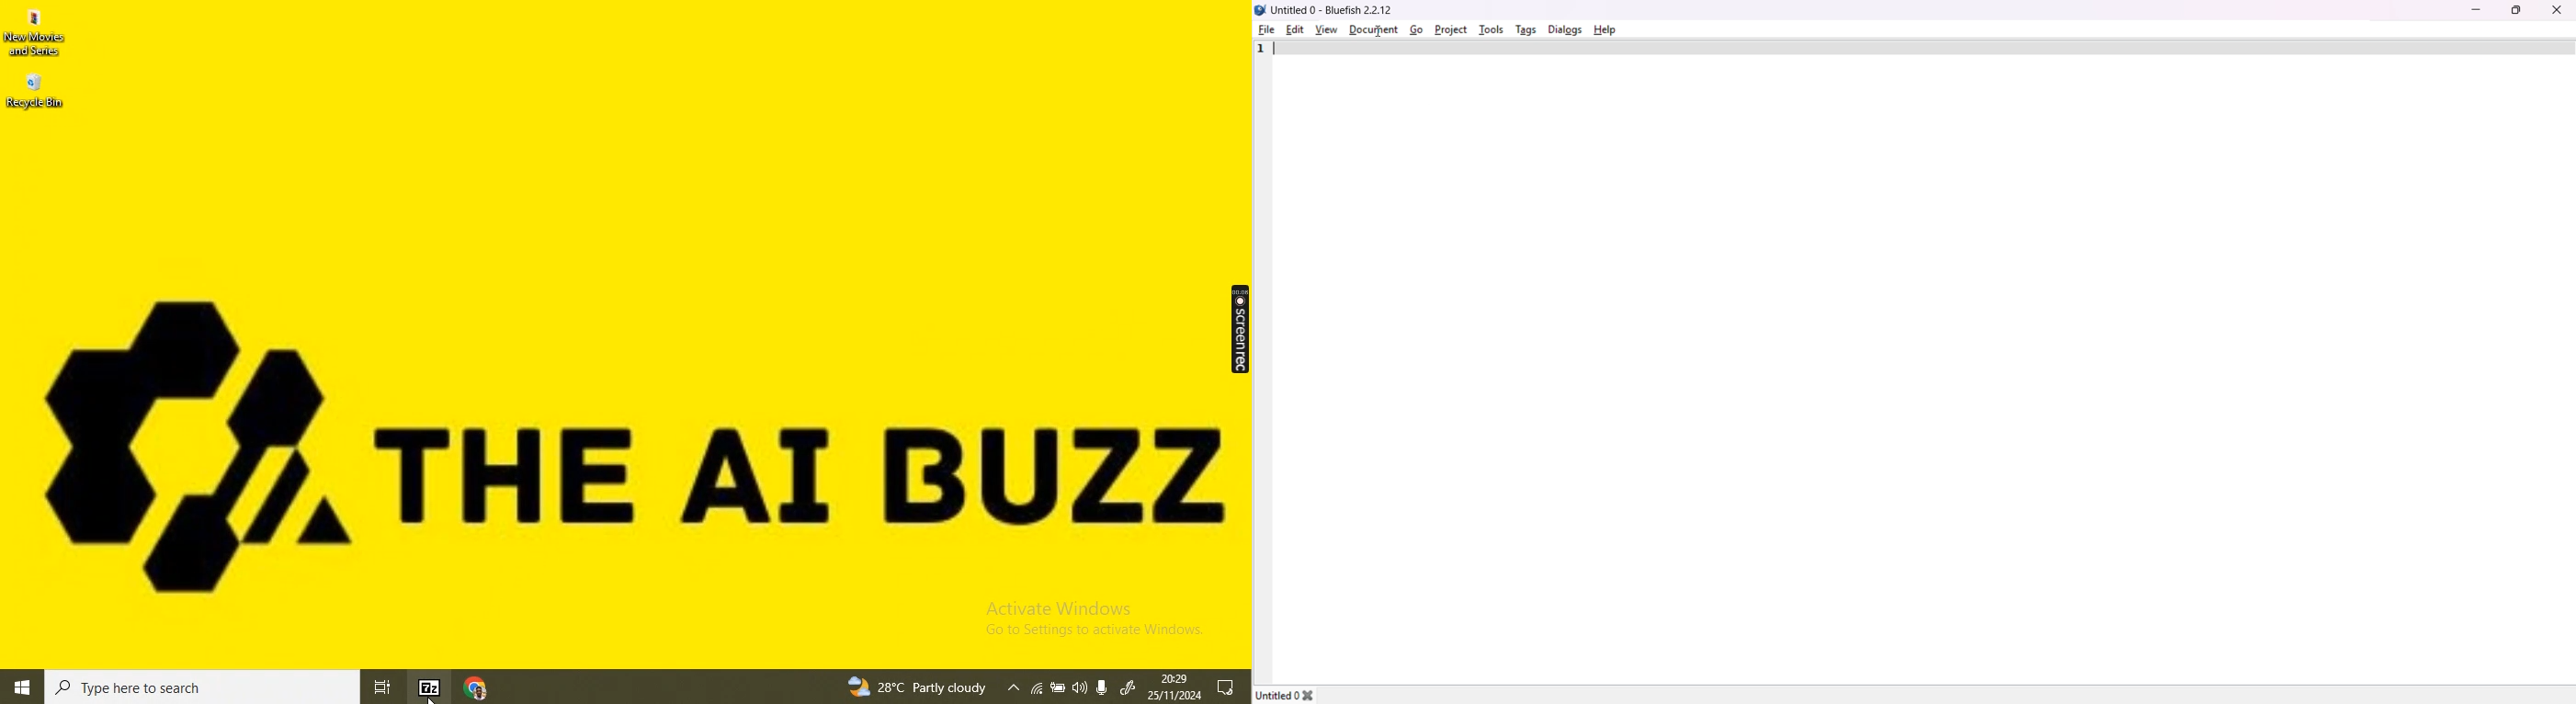 The image size is (2576, 728). I want to click on Untitled 0 - Bluefish 22.12, so click(1335, 8).